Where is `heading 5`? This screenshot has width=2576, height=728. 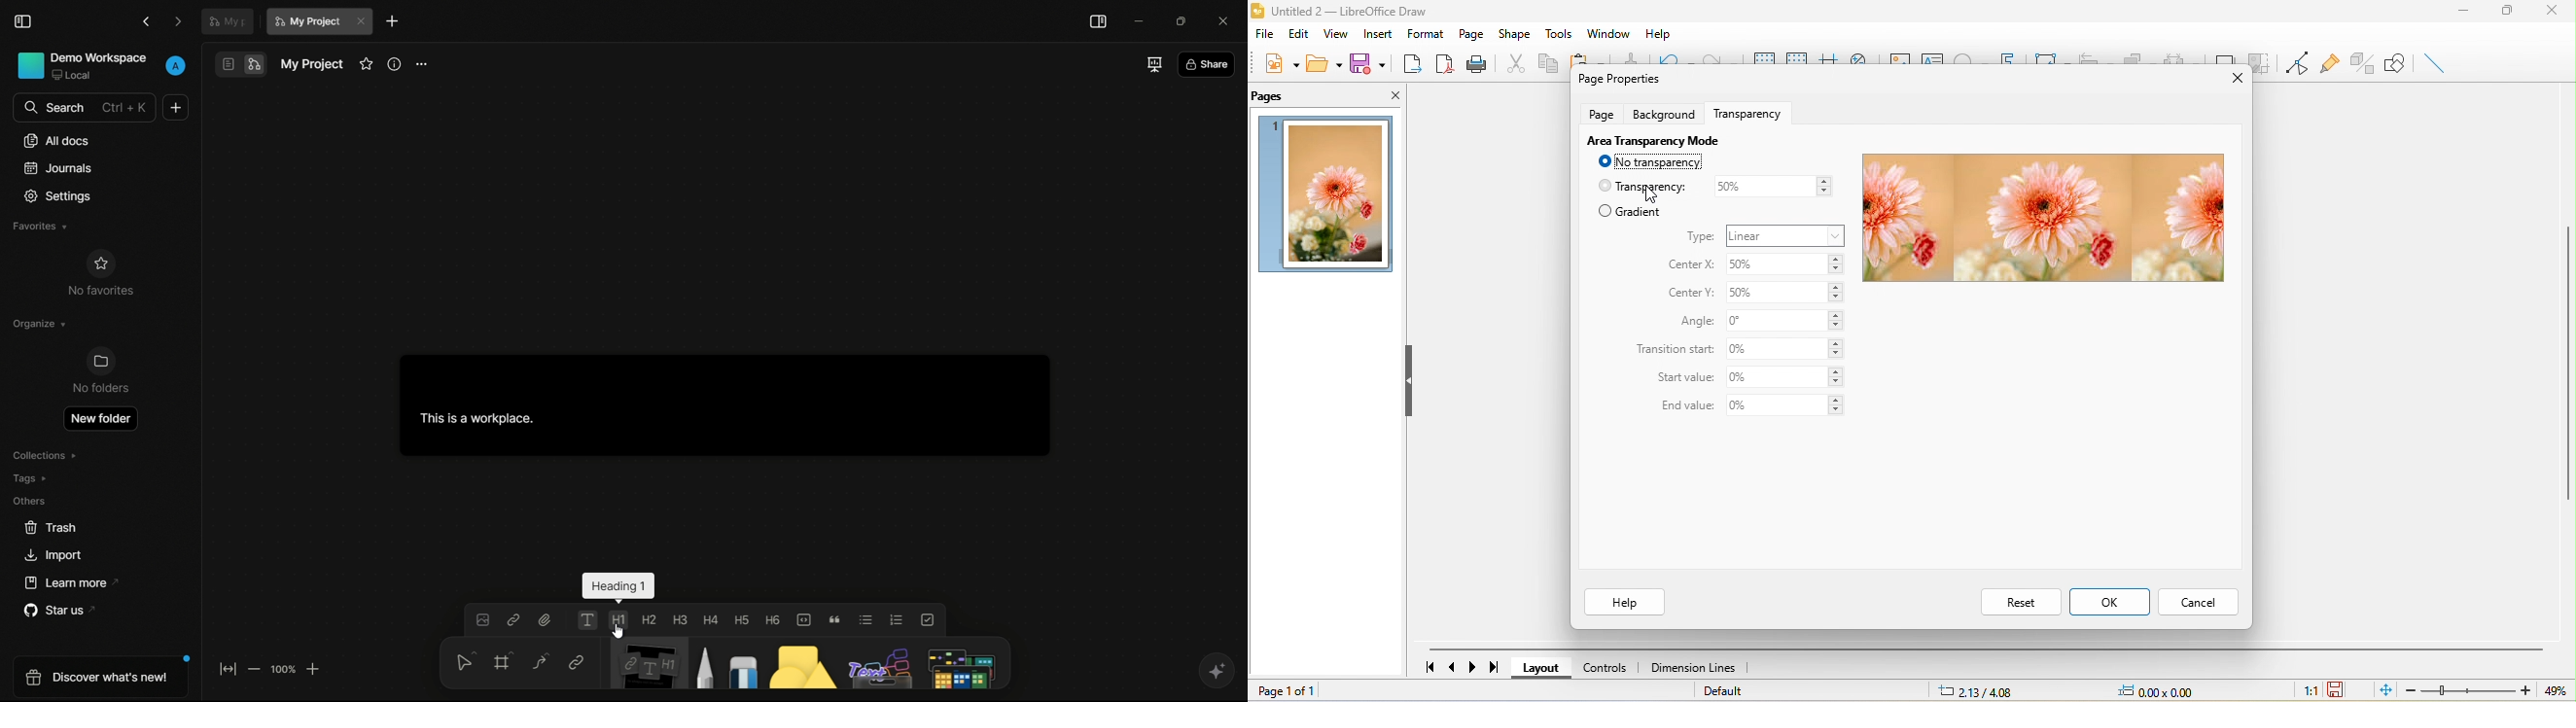 heading 5 is located at coordinates (742, 620).